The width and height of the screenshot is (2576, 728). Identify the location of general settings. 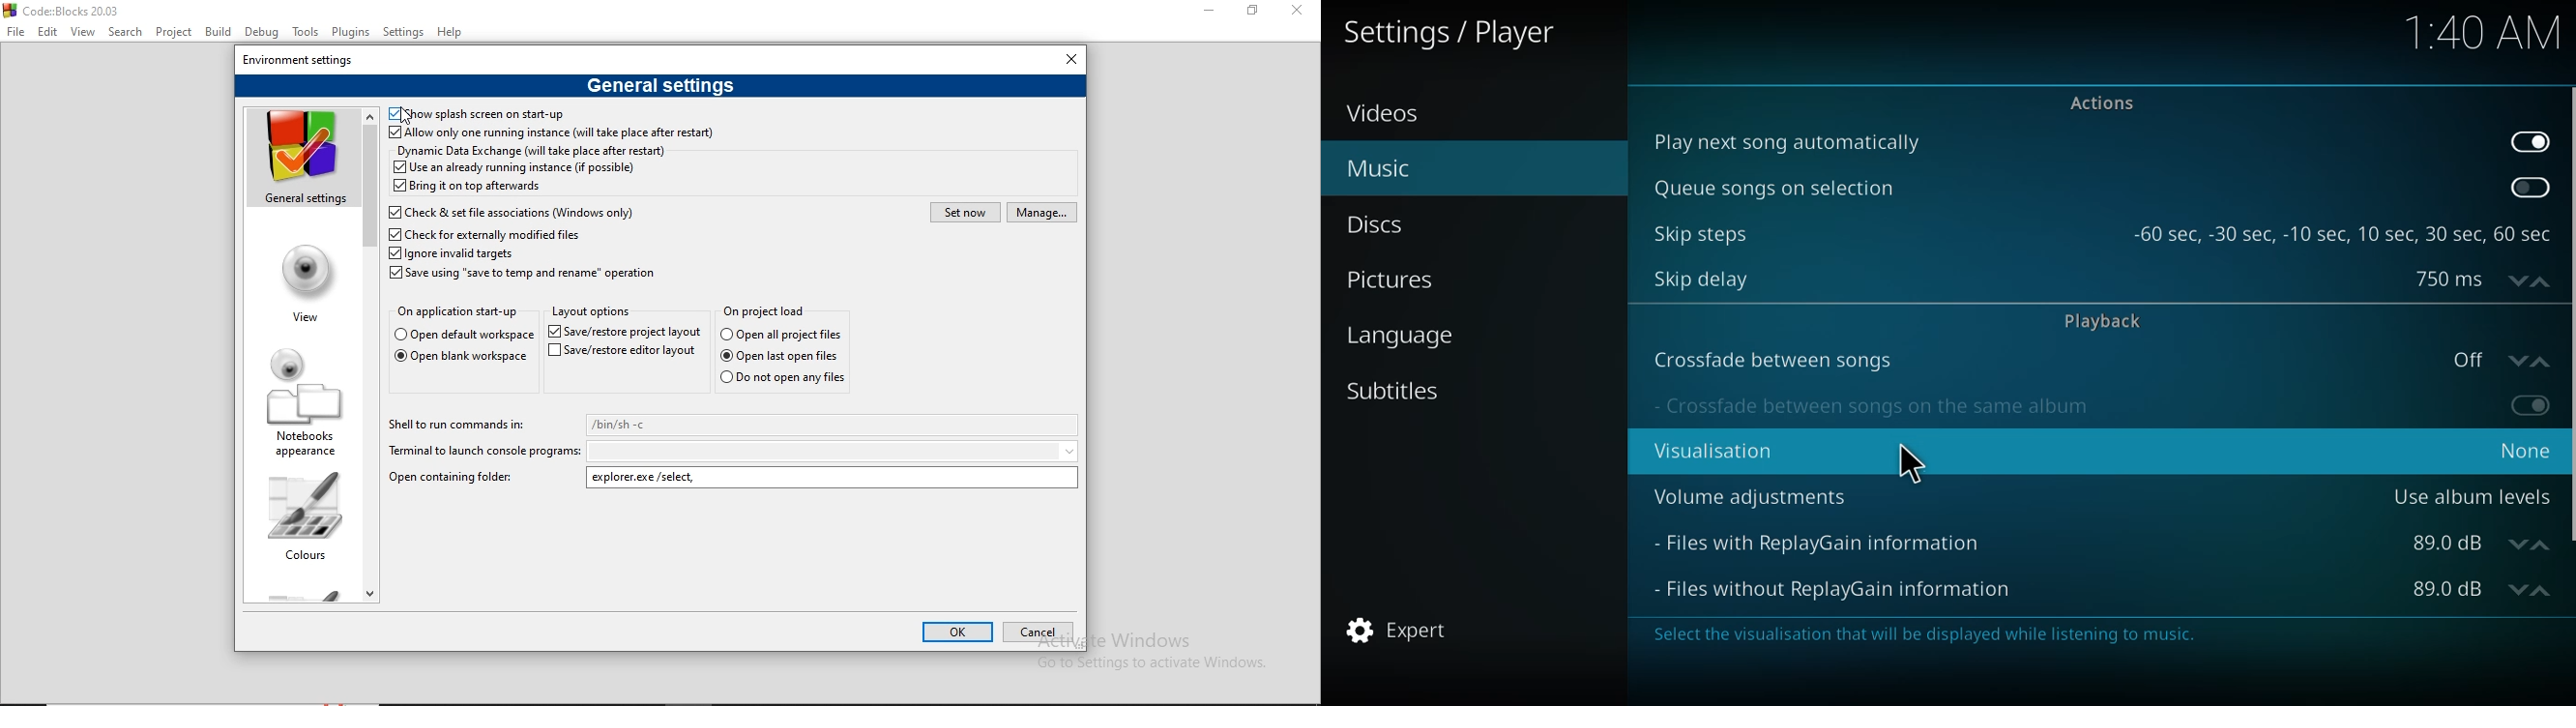
(301, 158).